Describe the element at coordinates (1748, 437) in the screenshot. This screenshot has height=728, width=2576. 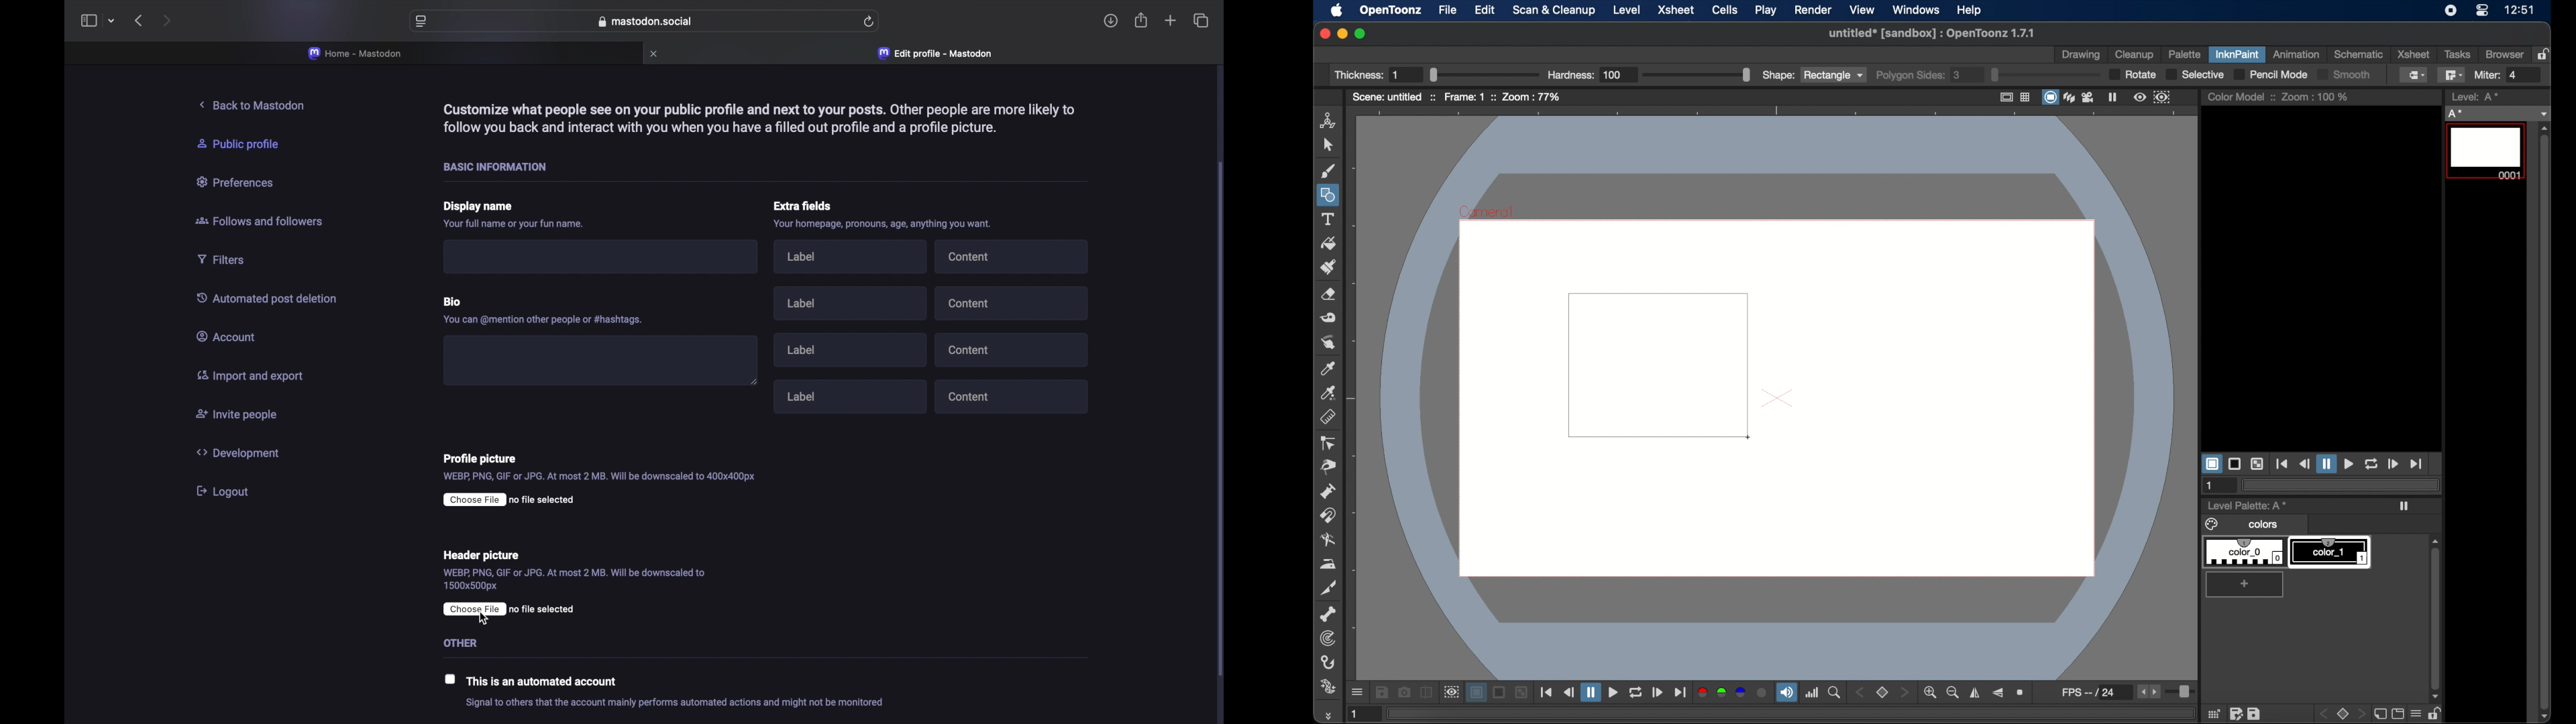
I see `cursor` at that location.